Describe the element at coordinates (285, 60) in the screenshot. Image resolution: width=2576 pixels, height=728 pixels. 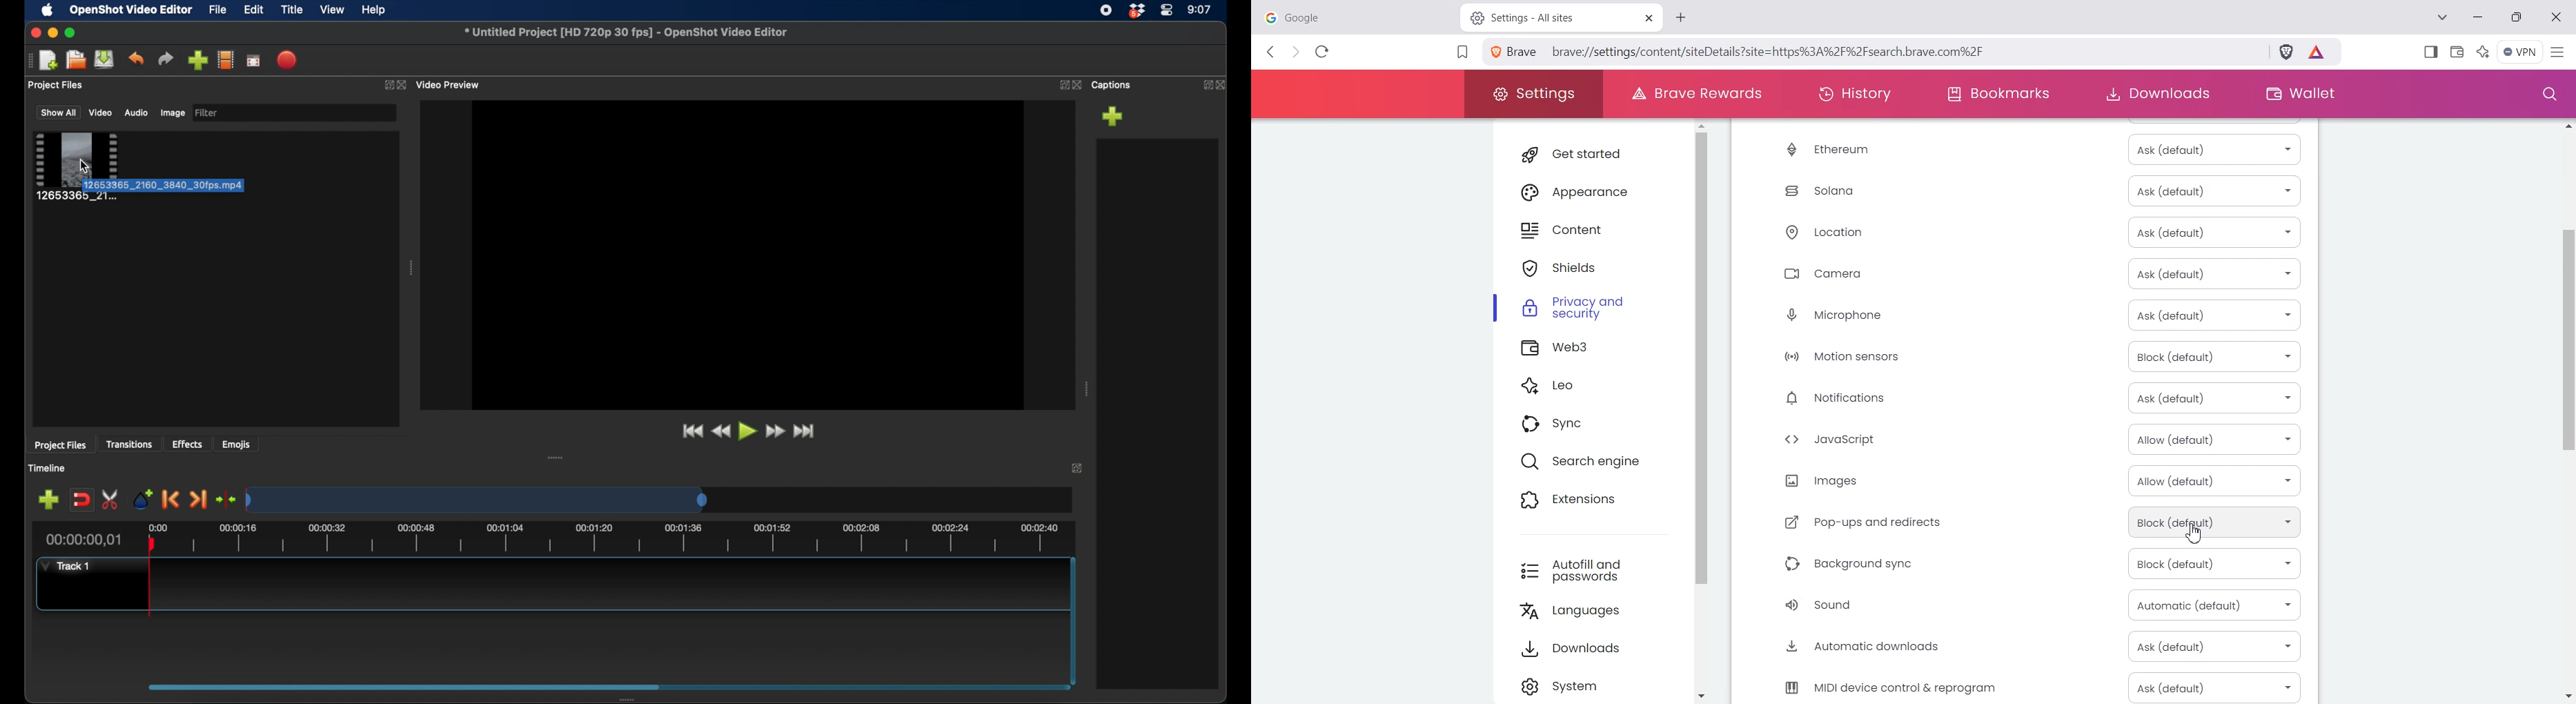
I see `export video` at that location.